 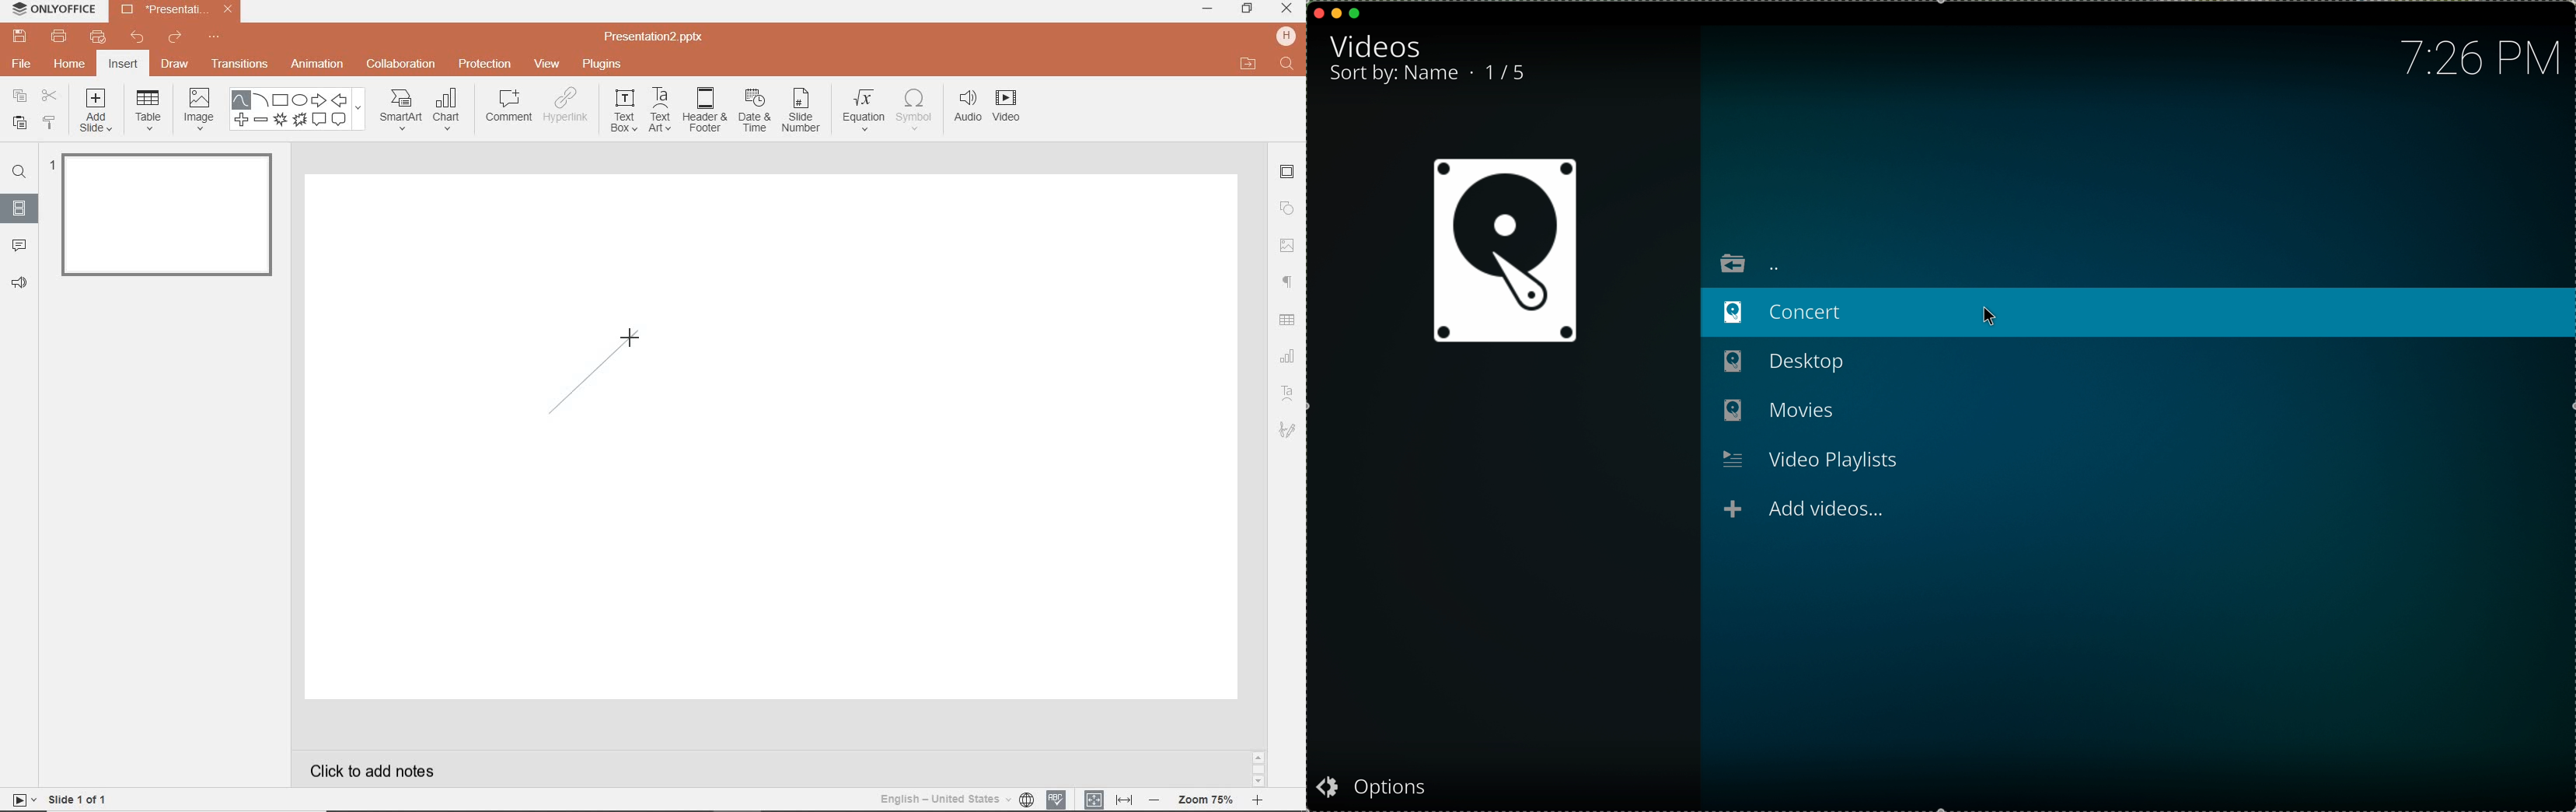 What do you see at coordinates (1376, 787) in the screenshot?
I see `options` at bounding box center [1376, 787].